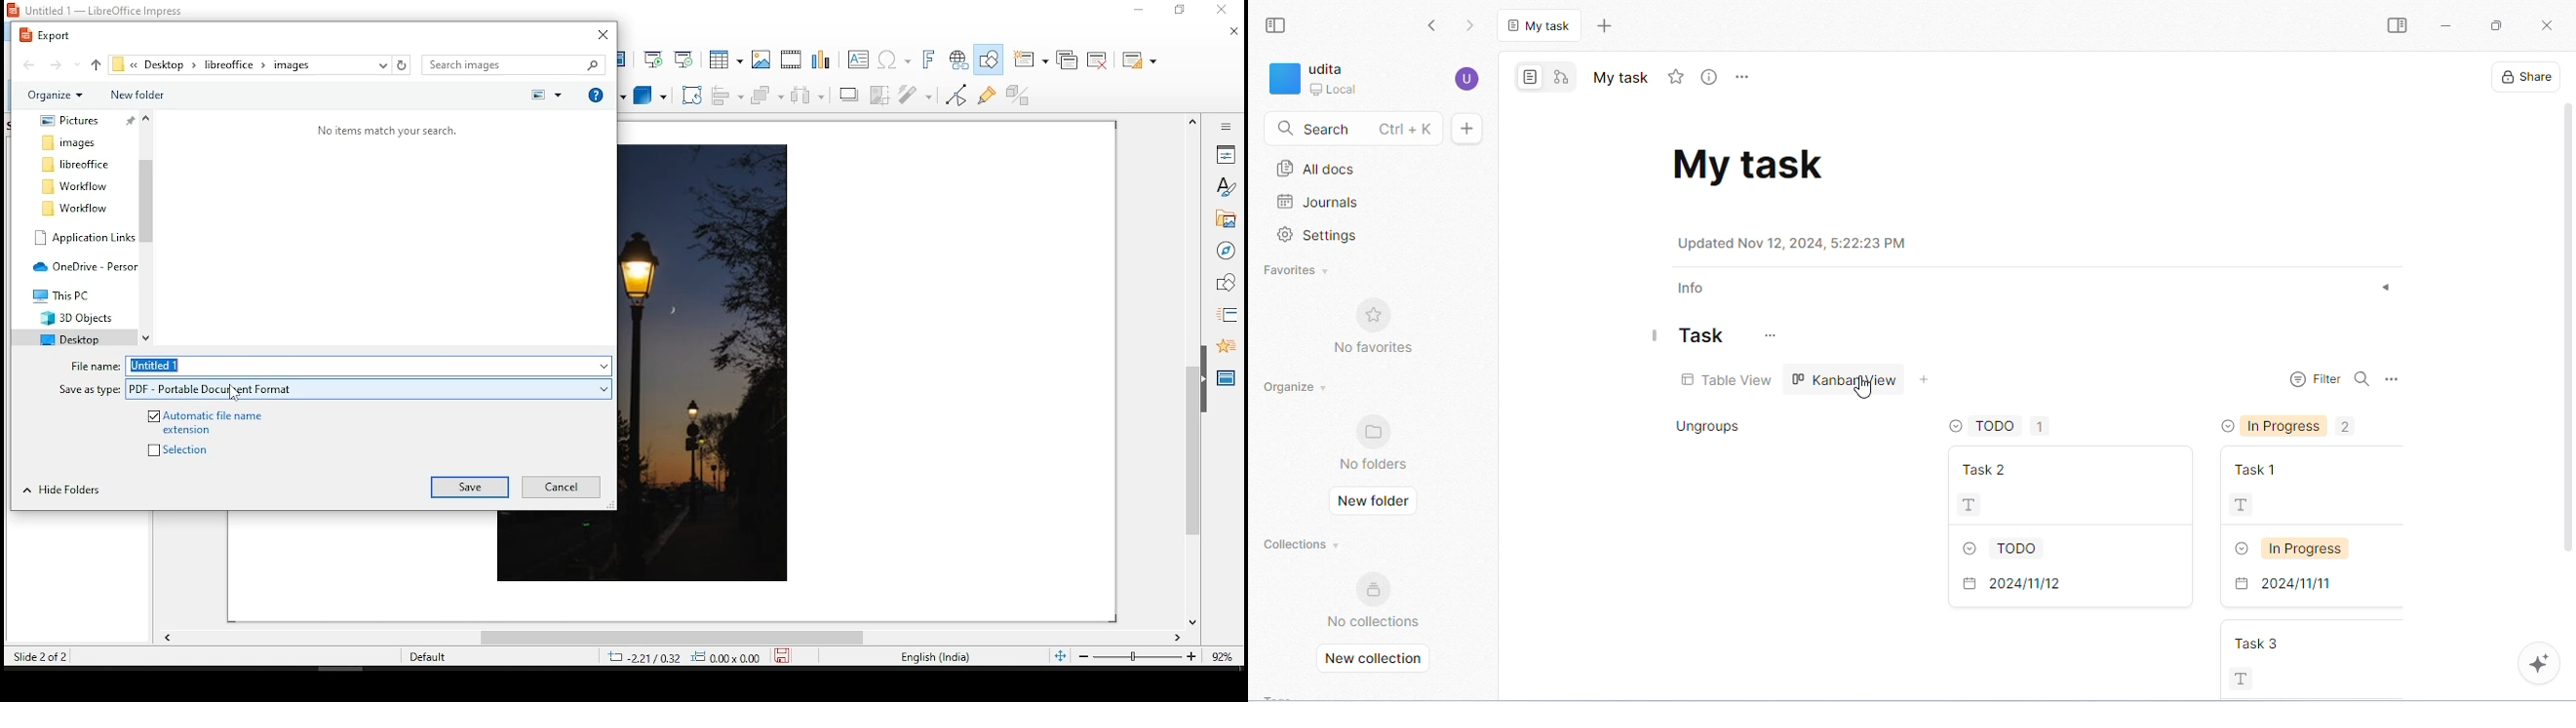 The height and width of the screenshot is (728, 2576). What do you see at coordinates (914, 96) in the screenshot?
I see `filter` at bounding box center [914, 96].